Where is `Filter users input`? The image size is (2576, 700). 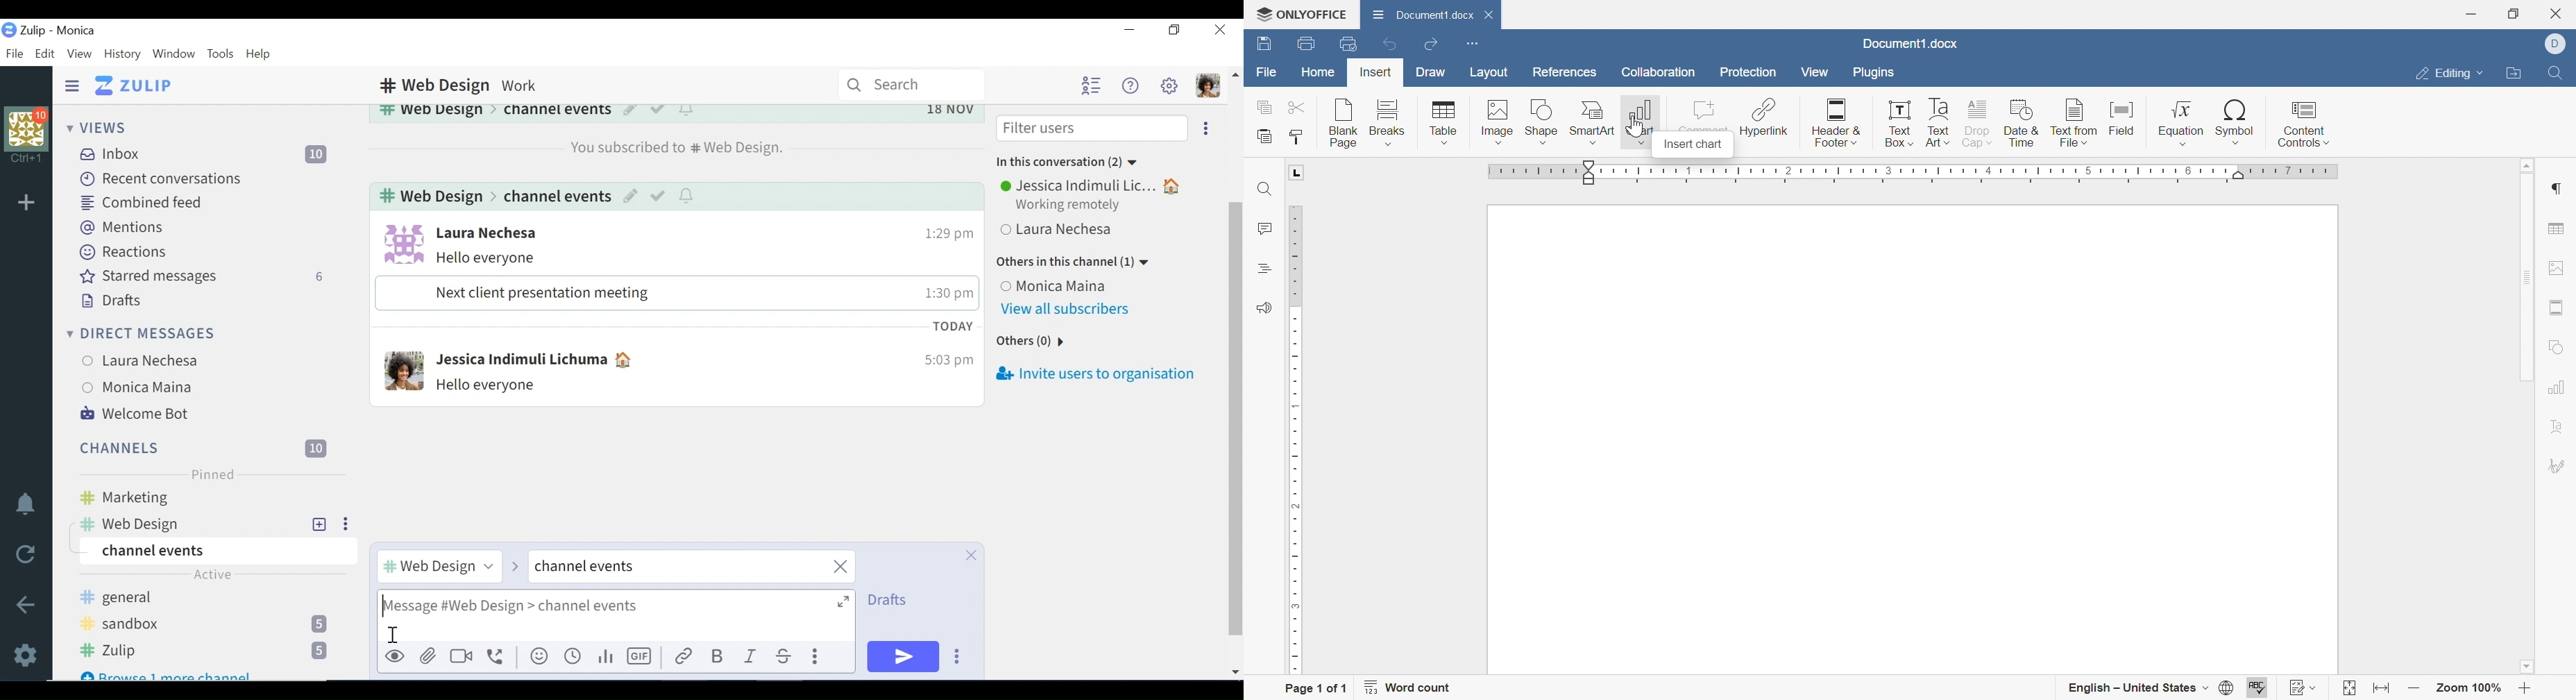 Filter users input is located at coordinates (1091, 129).